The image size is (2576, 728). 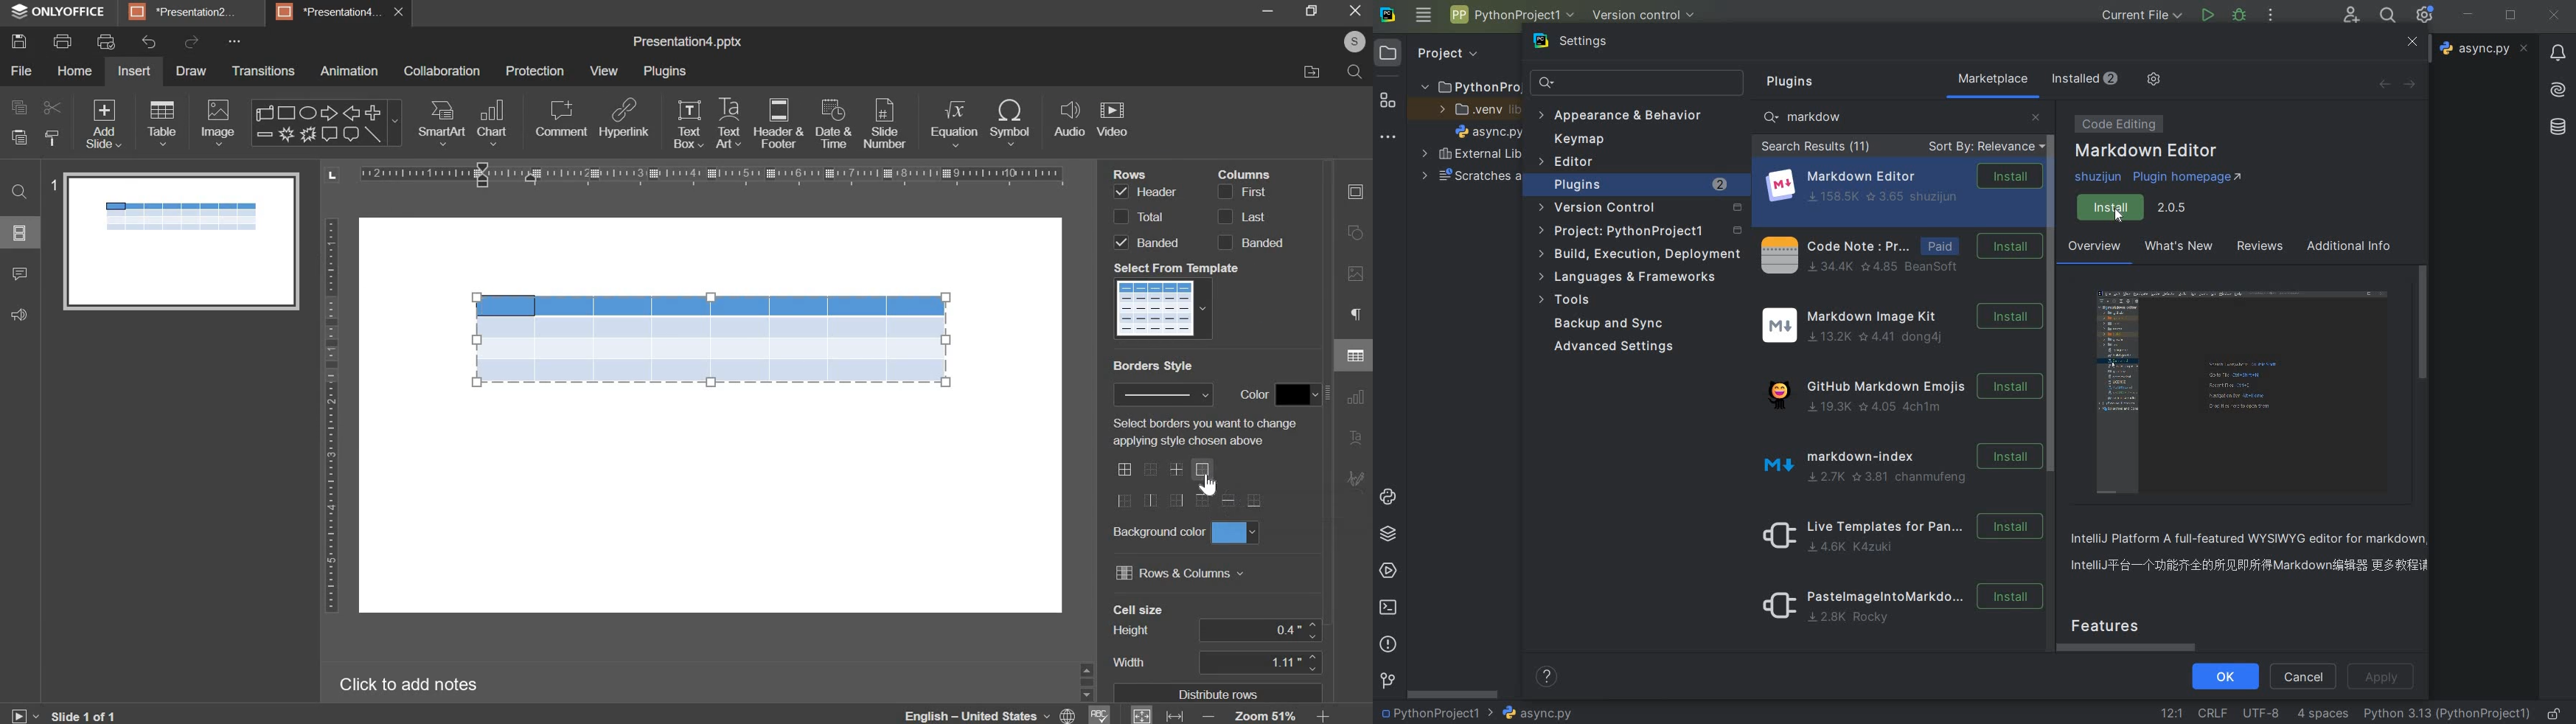 What do you see at coordinates (689, 42) in the screenshot?
I see `presentation name` at bounding box center [689, 42].